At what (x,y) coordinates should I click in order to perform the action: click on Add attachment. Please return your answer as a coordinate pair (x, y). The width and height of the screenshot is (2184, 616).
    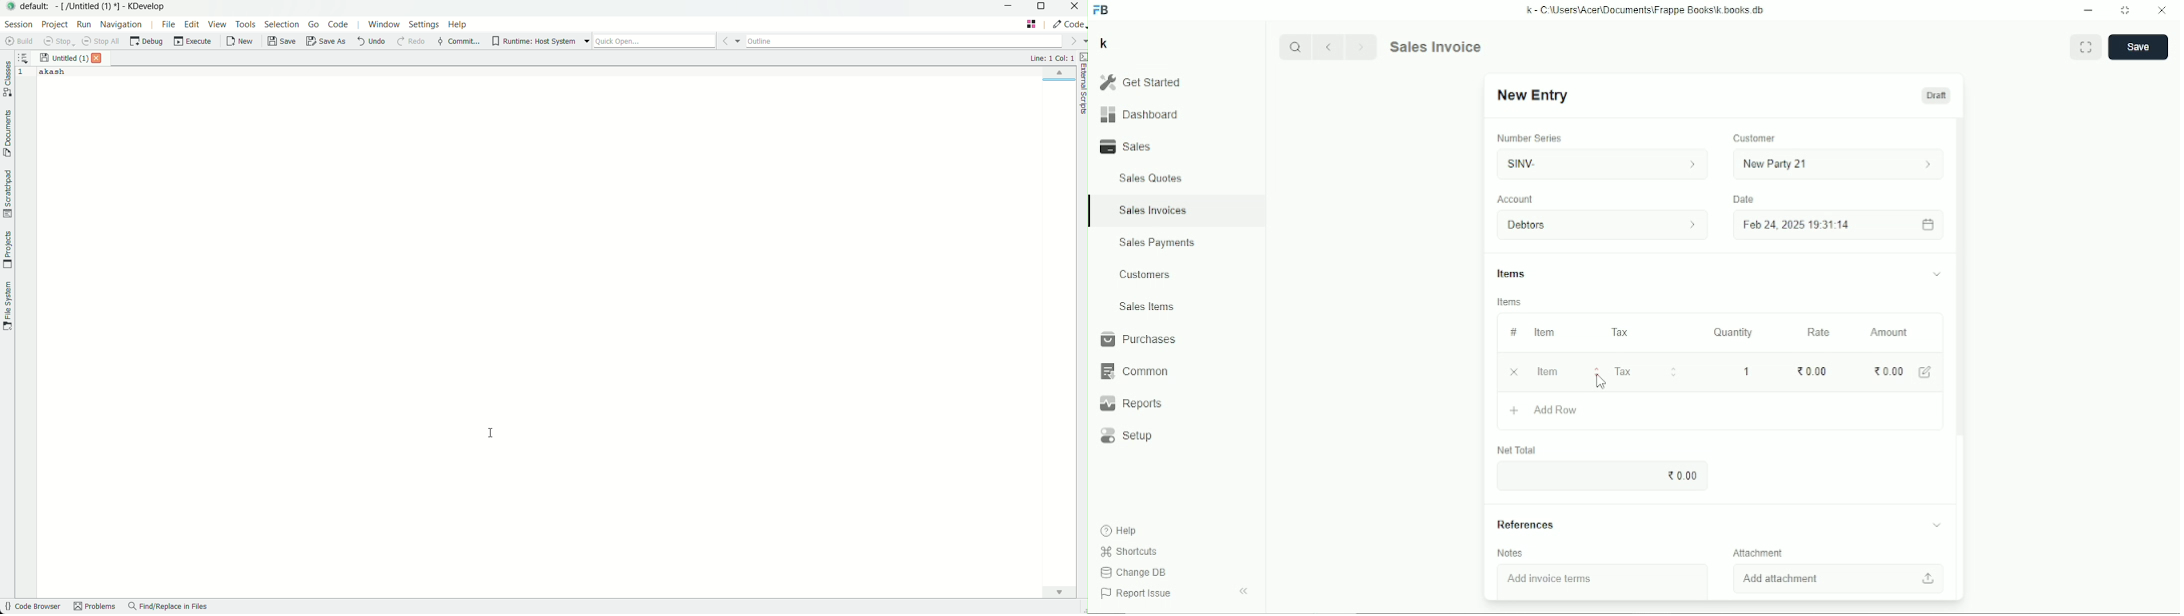
    Looking at the image, I should click on (1841, 578).